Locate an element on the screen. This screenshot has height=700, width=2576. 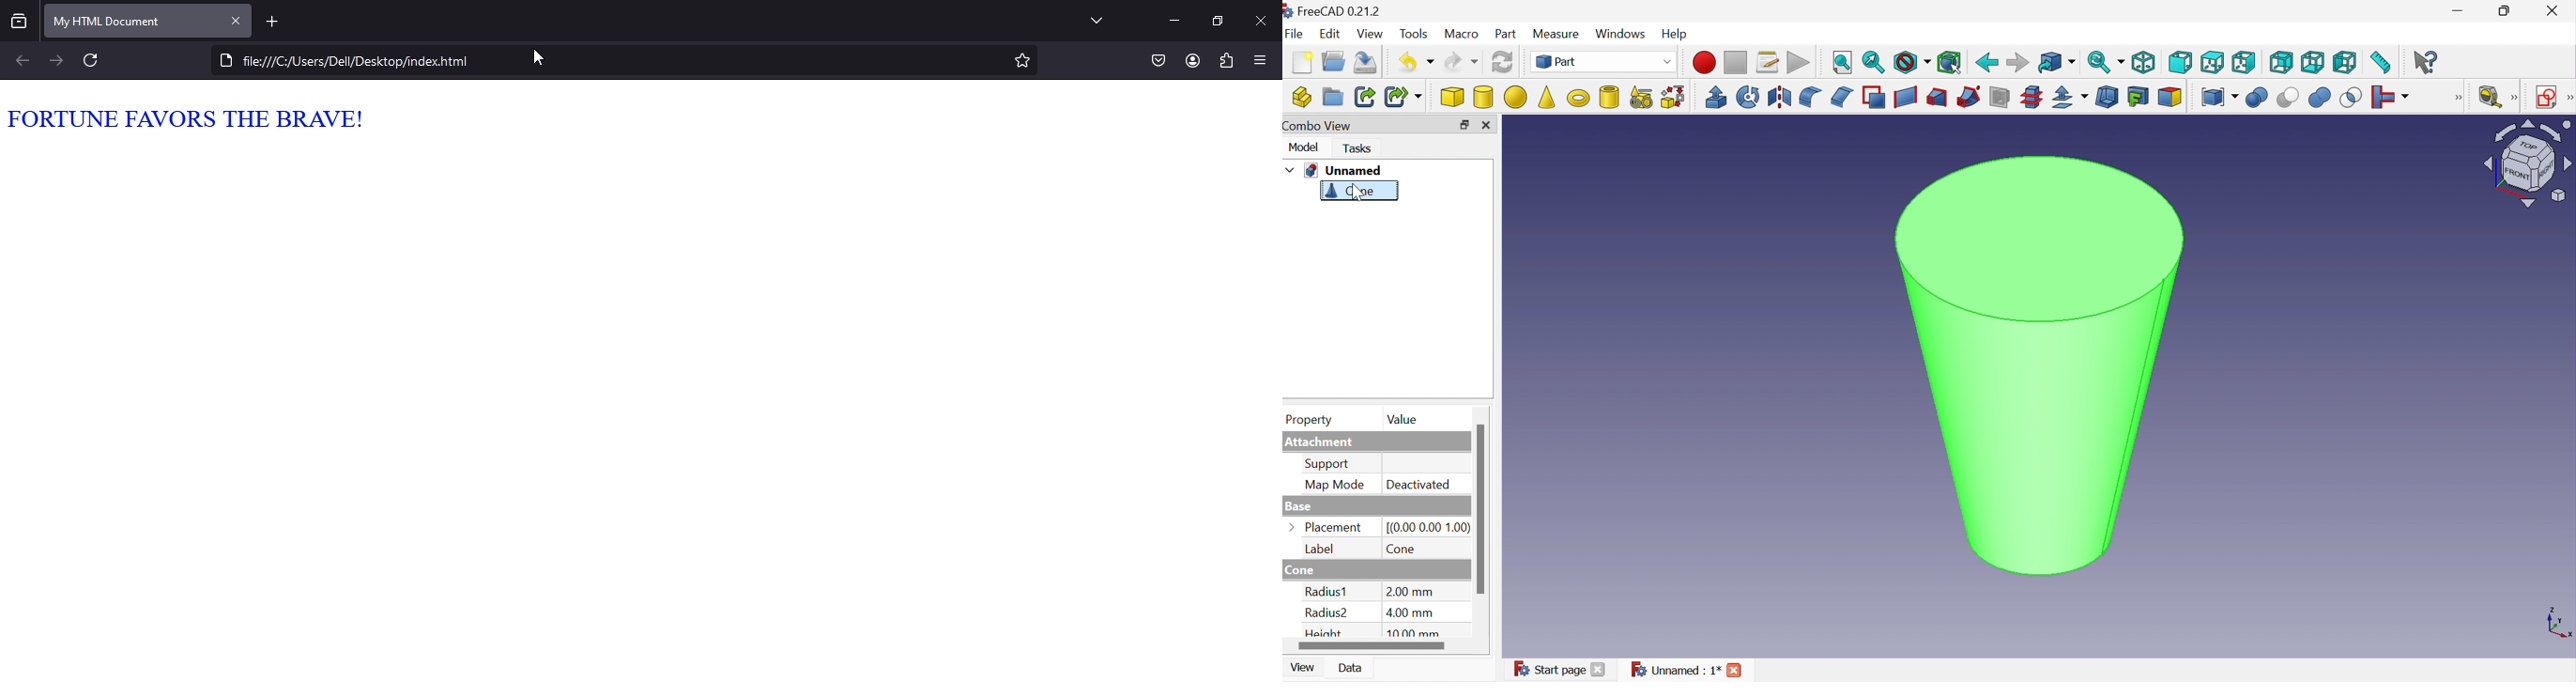
Scroll bar is located at coordinates (1372, 647).